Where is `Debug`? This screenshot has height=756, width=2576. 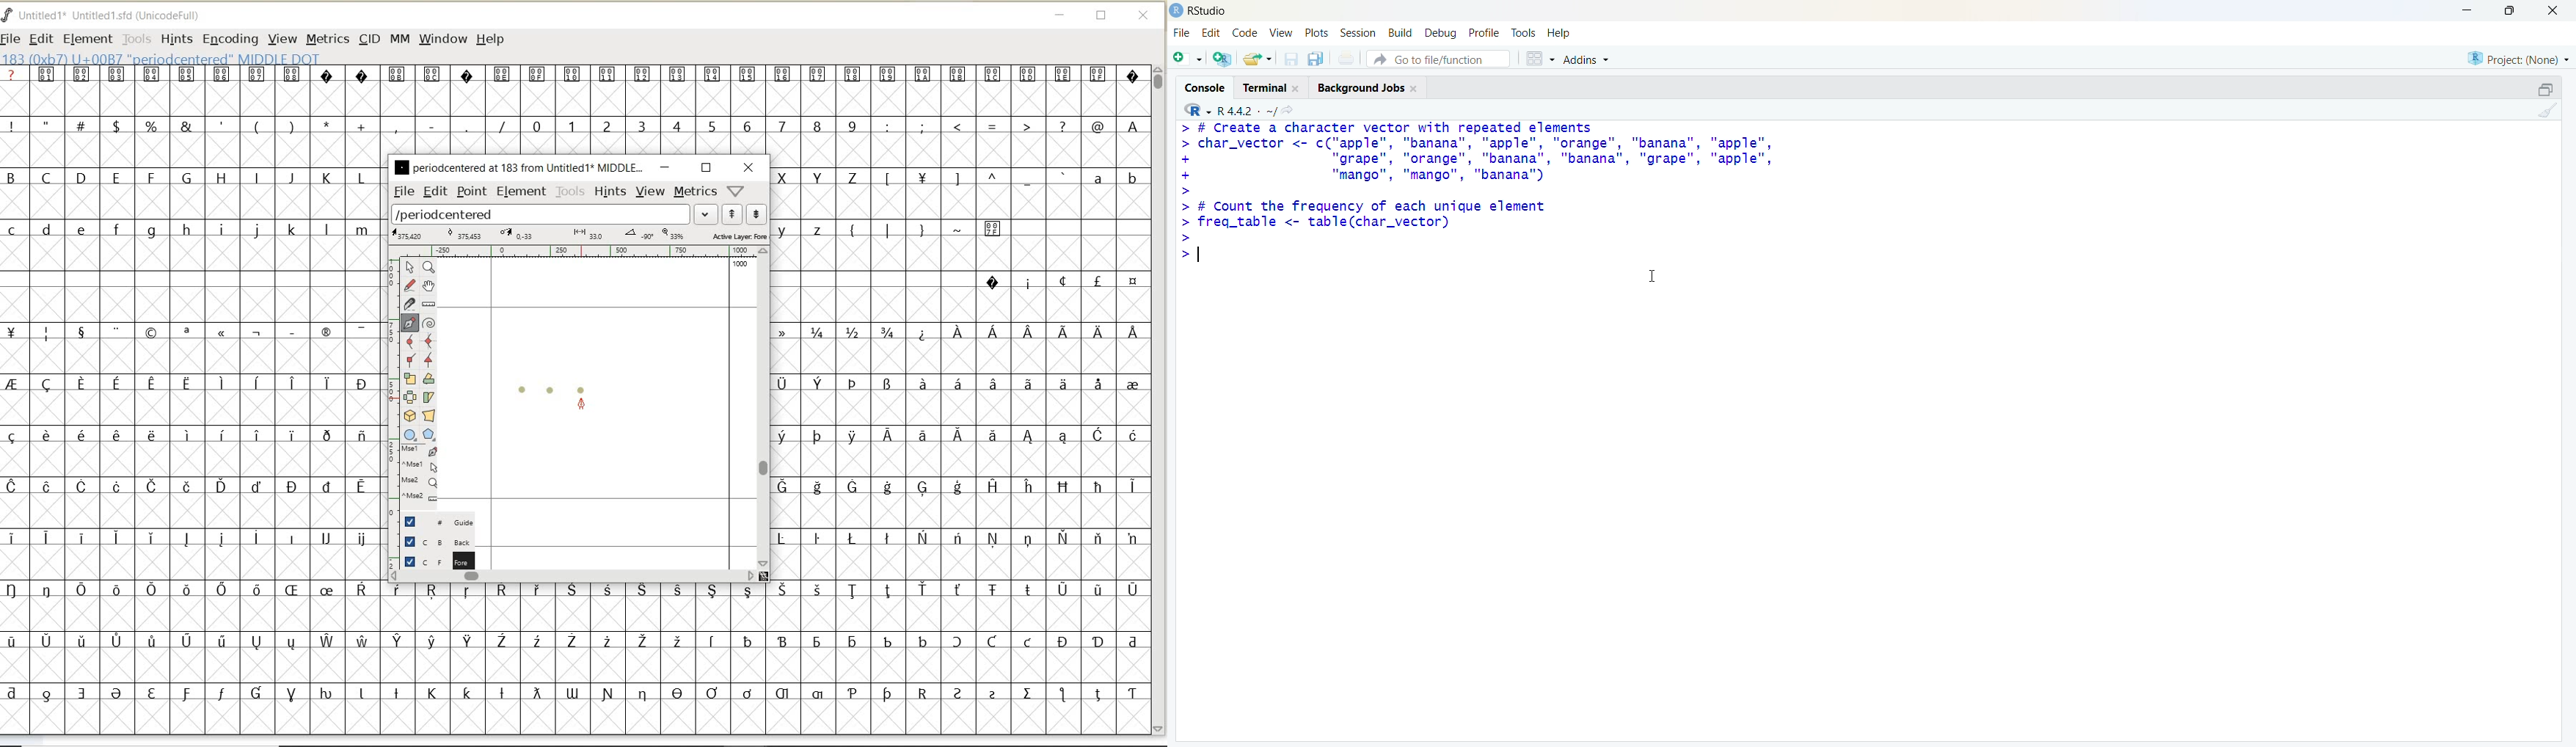
Debug is located at coordinates (1441, 34).